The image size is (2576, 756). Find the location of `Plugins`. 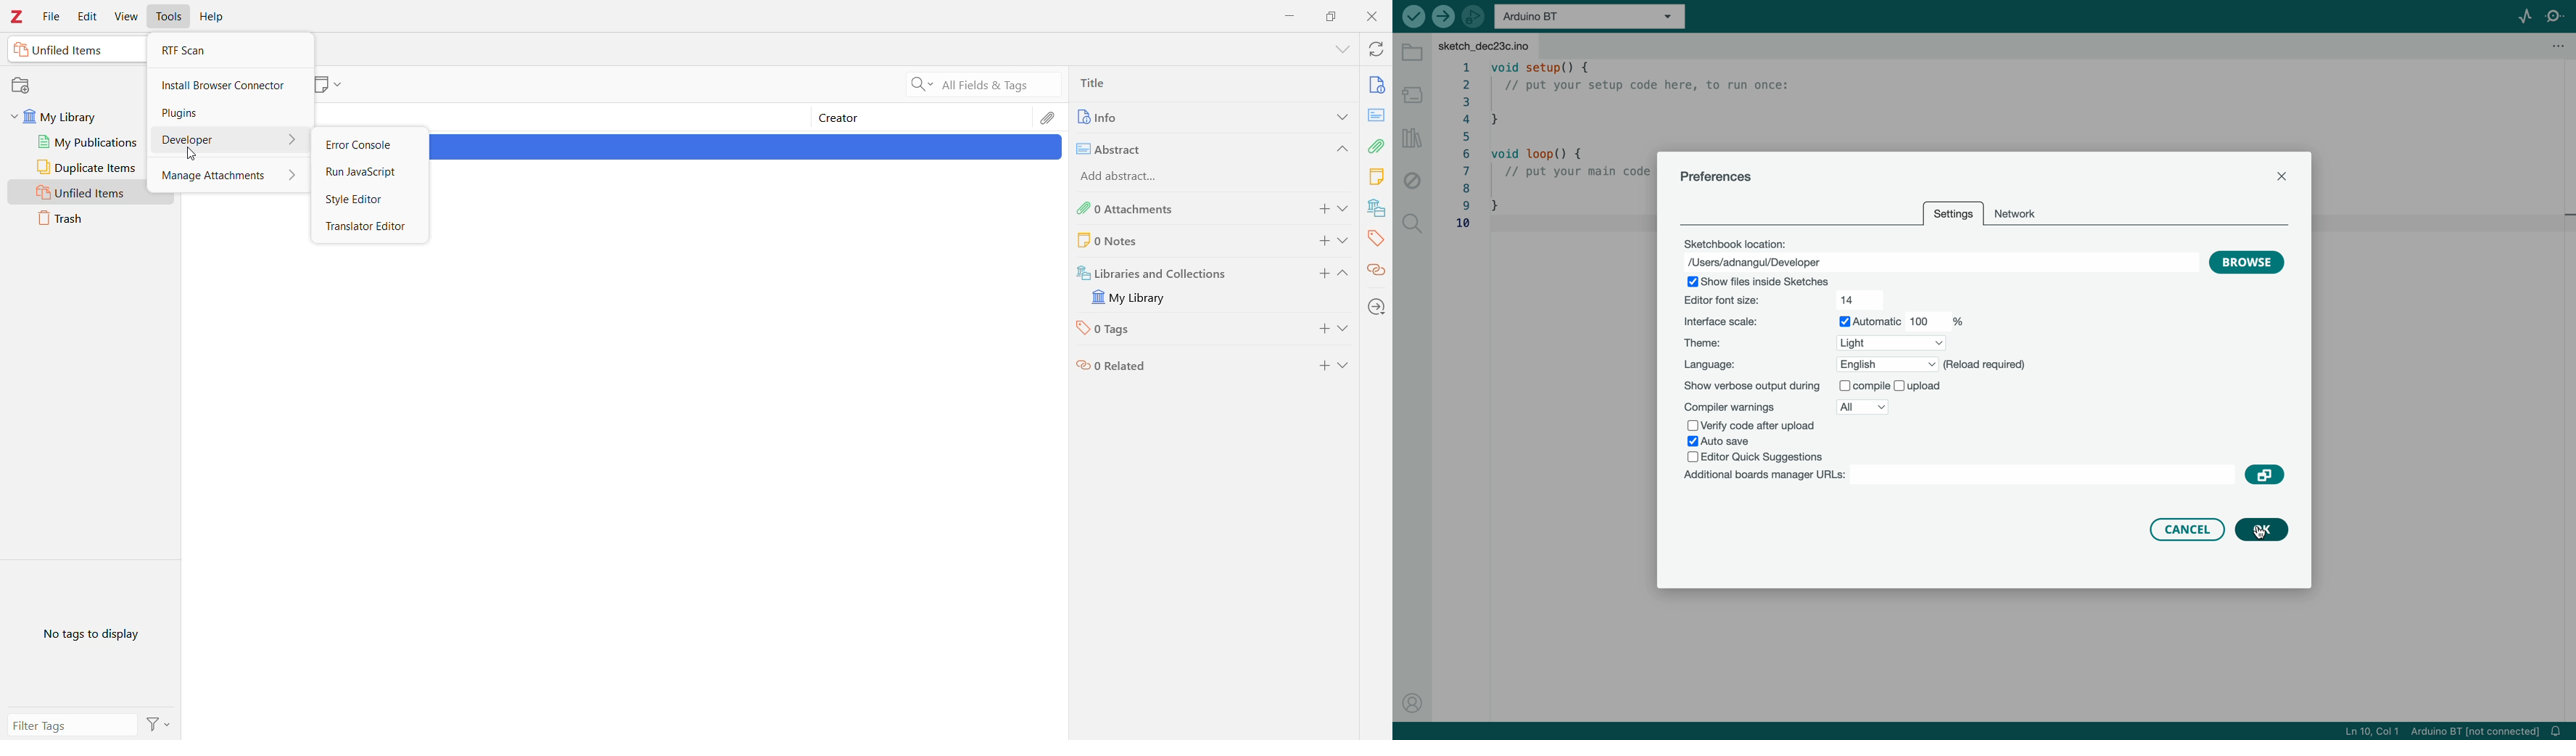

Plugins is located at coordinates (228, 113).